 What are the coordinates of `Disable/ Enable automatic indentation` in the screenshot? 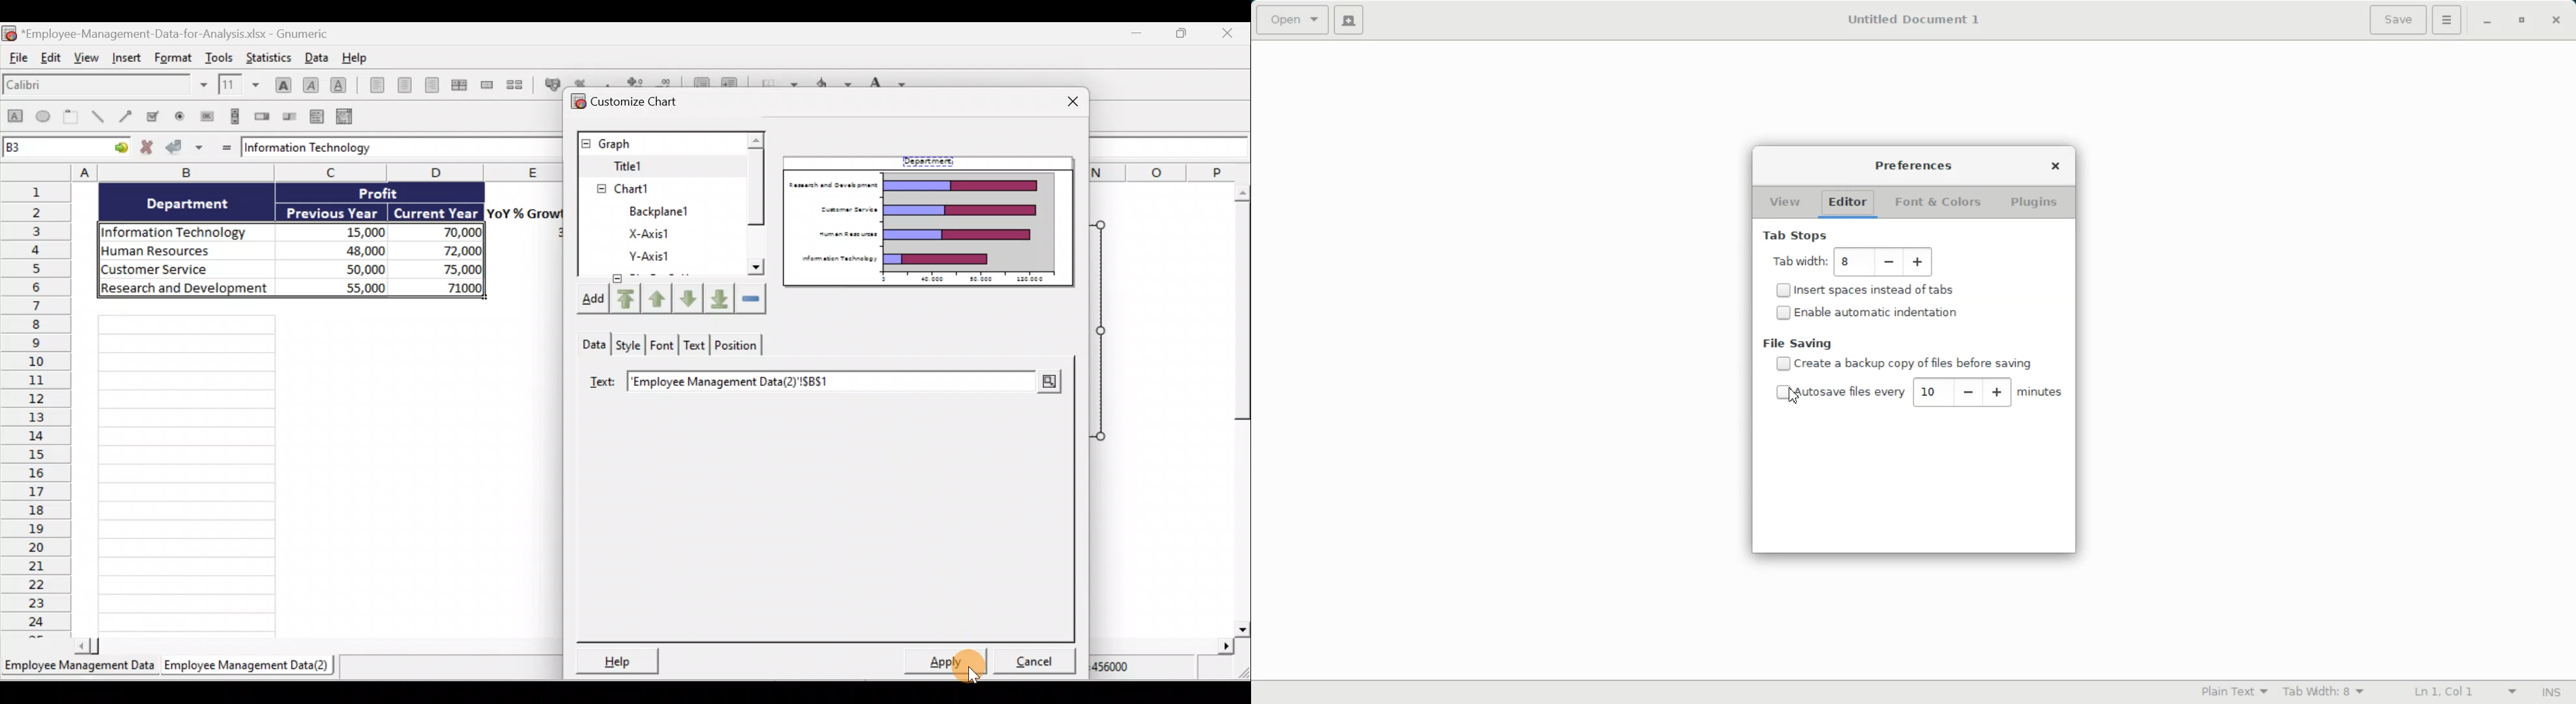 It's located at (1867, 311).